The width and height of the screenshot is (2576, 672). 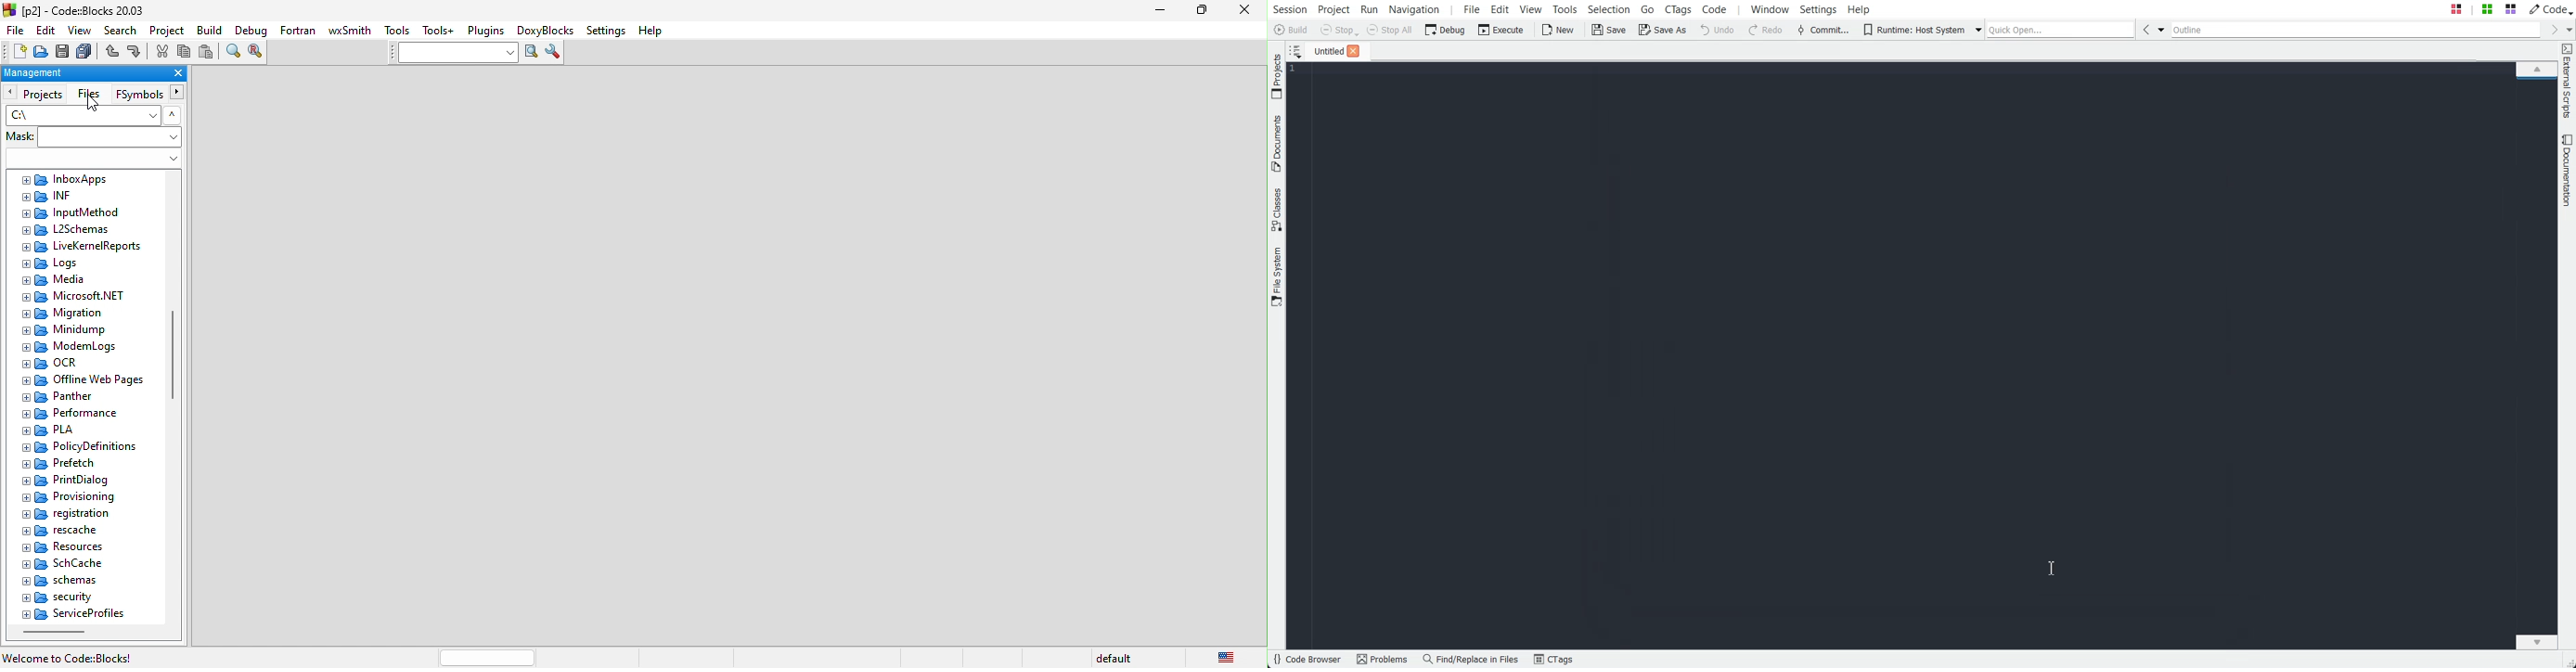 What do you see at coordinates (1164, 11) in the screenshot?
I see `minimize` at bounding box center [1164, 11].